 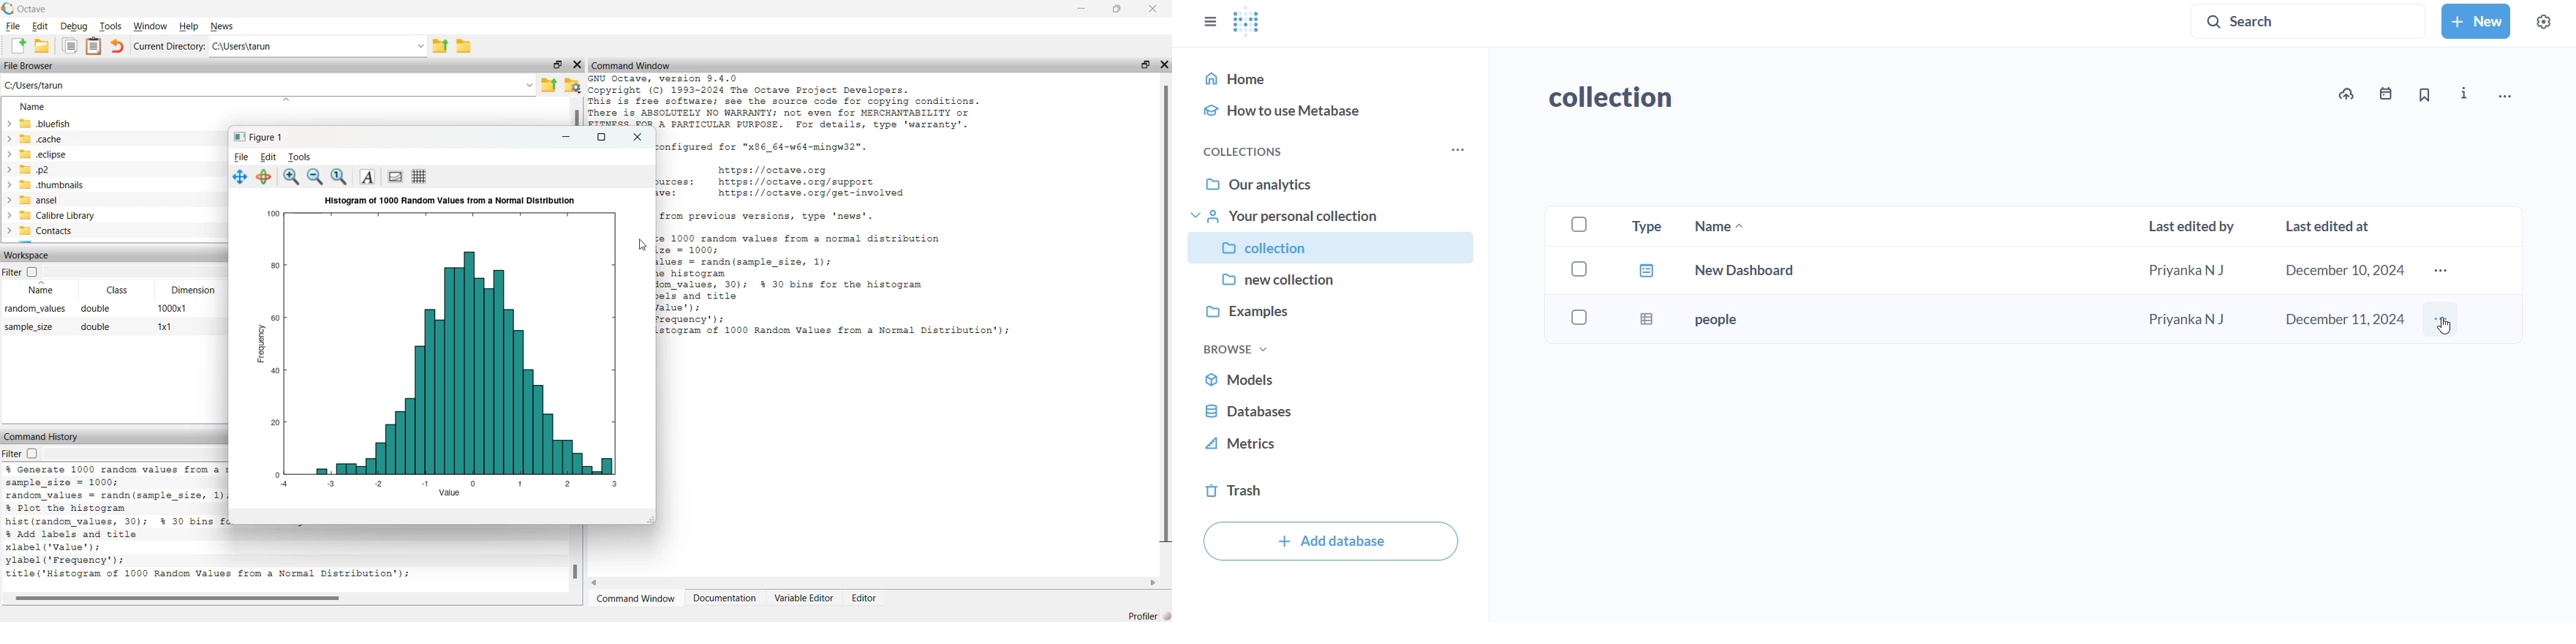 I want to click on https://octave.org, so click(x=776, y=169).